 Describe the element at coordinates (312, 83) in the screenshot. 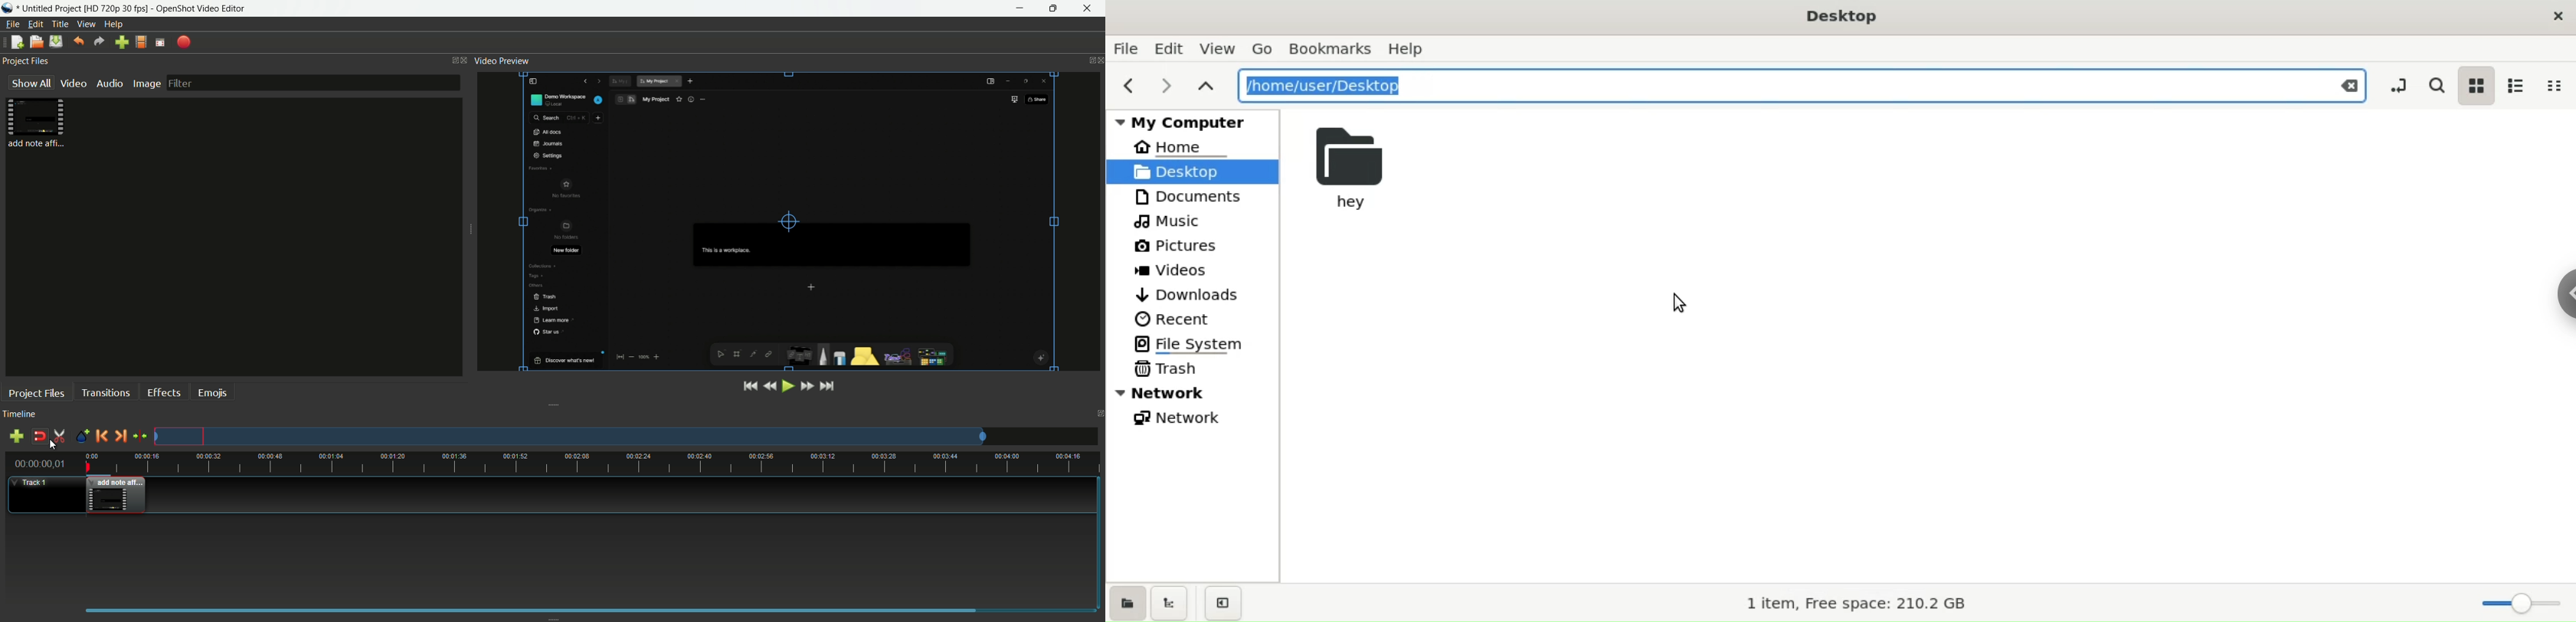

I see `filter bar` at that location.